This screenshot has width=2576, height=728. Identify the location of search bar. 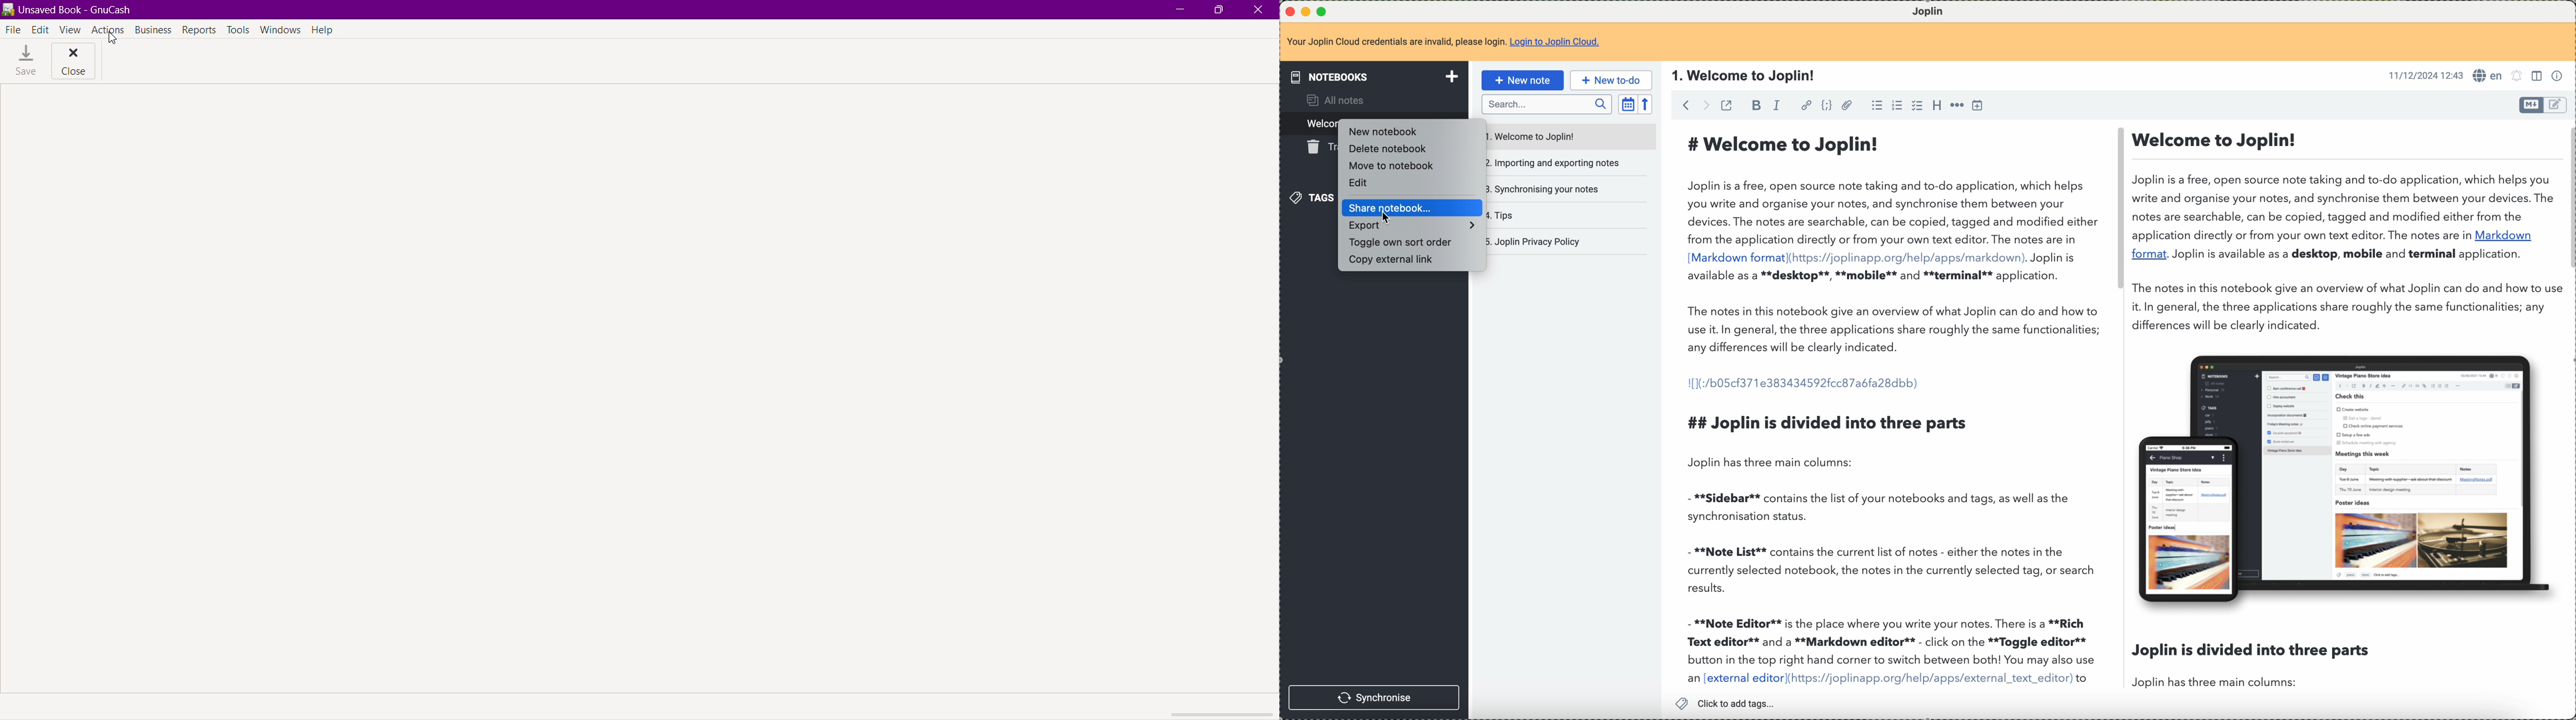
(1546, 105).